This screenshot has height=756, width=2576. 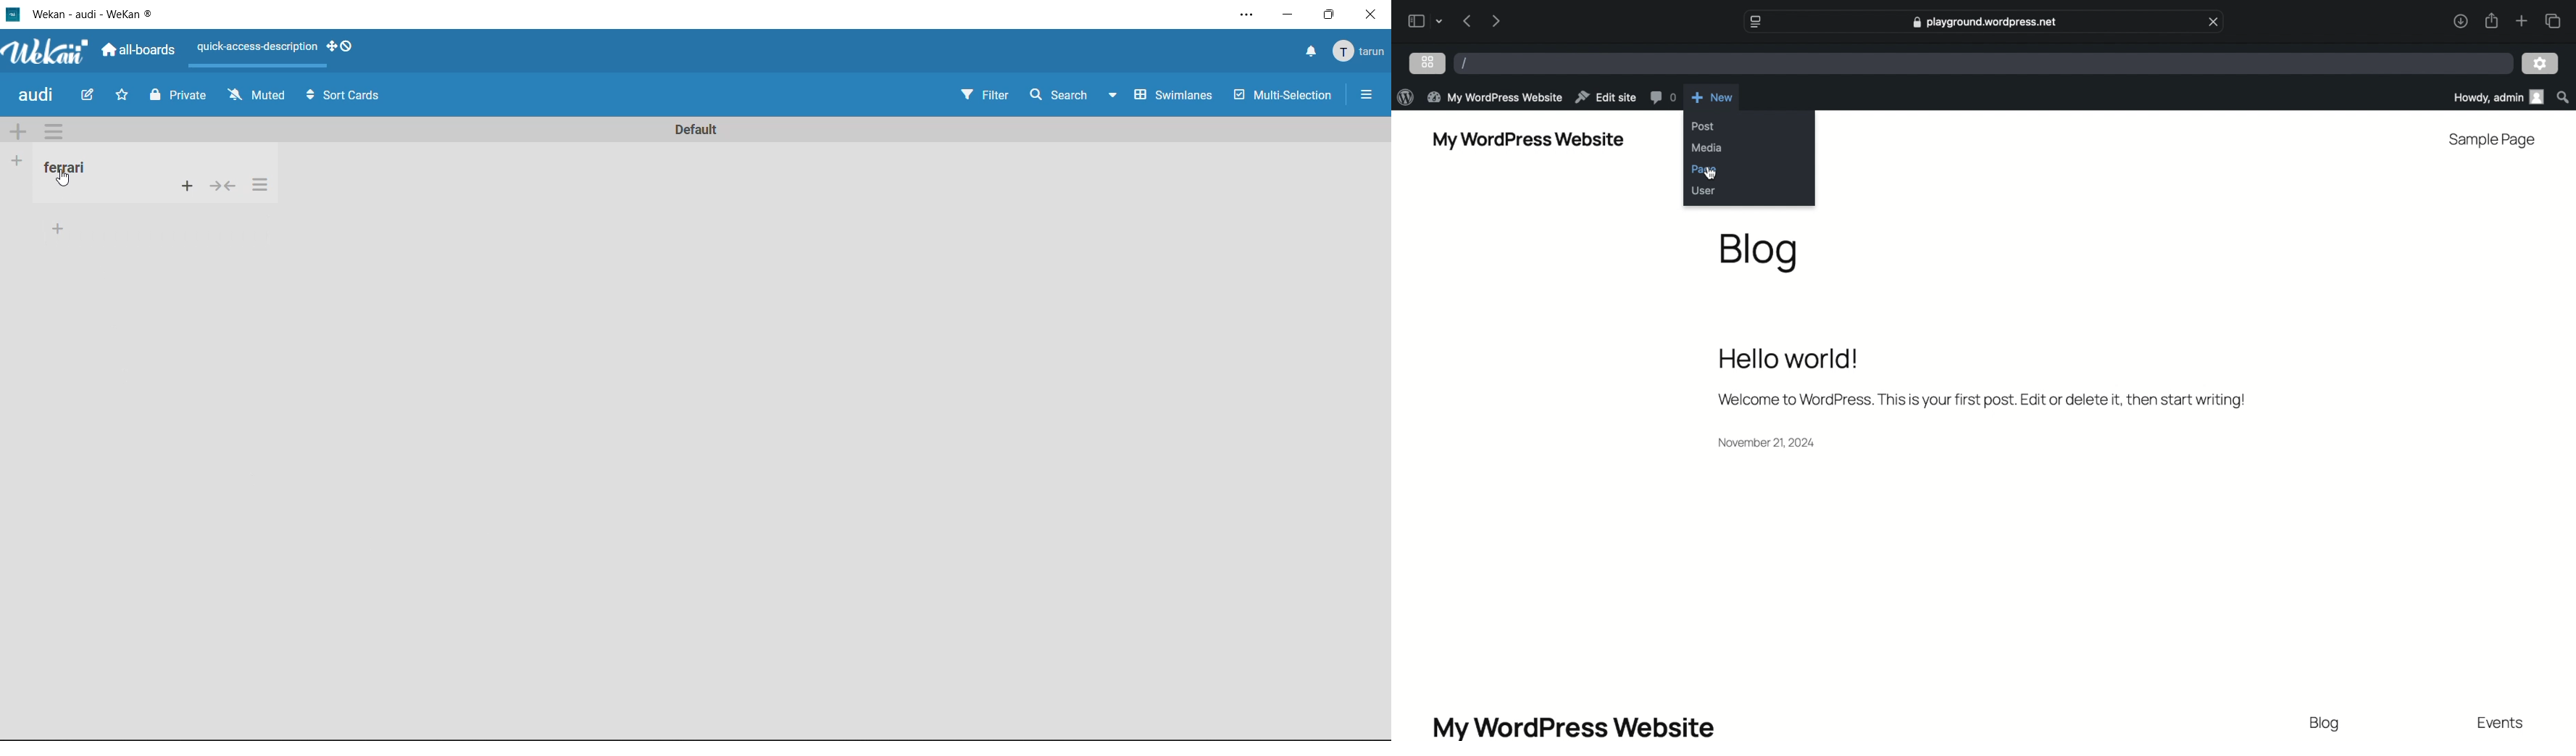 I want to click on website settings, so click(x=1755, y=22).